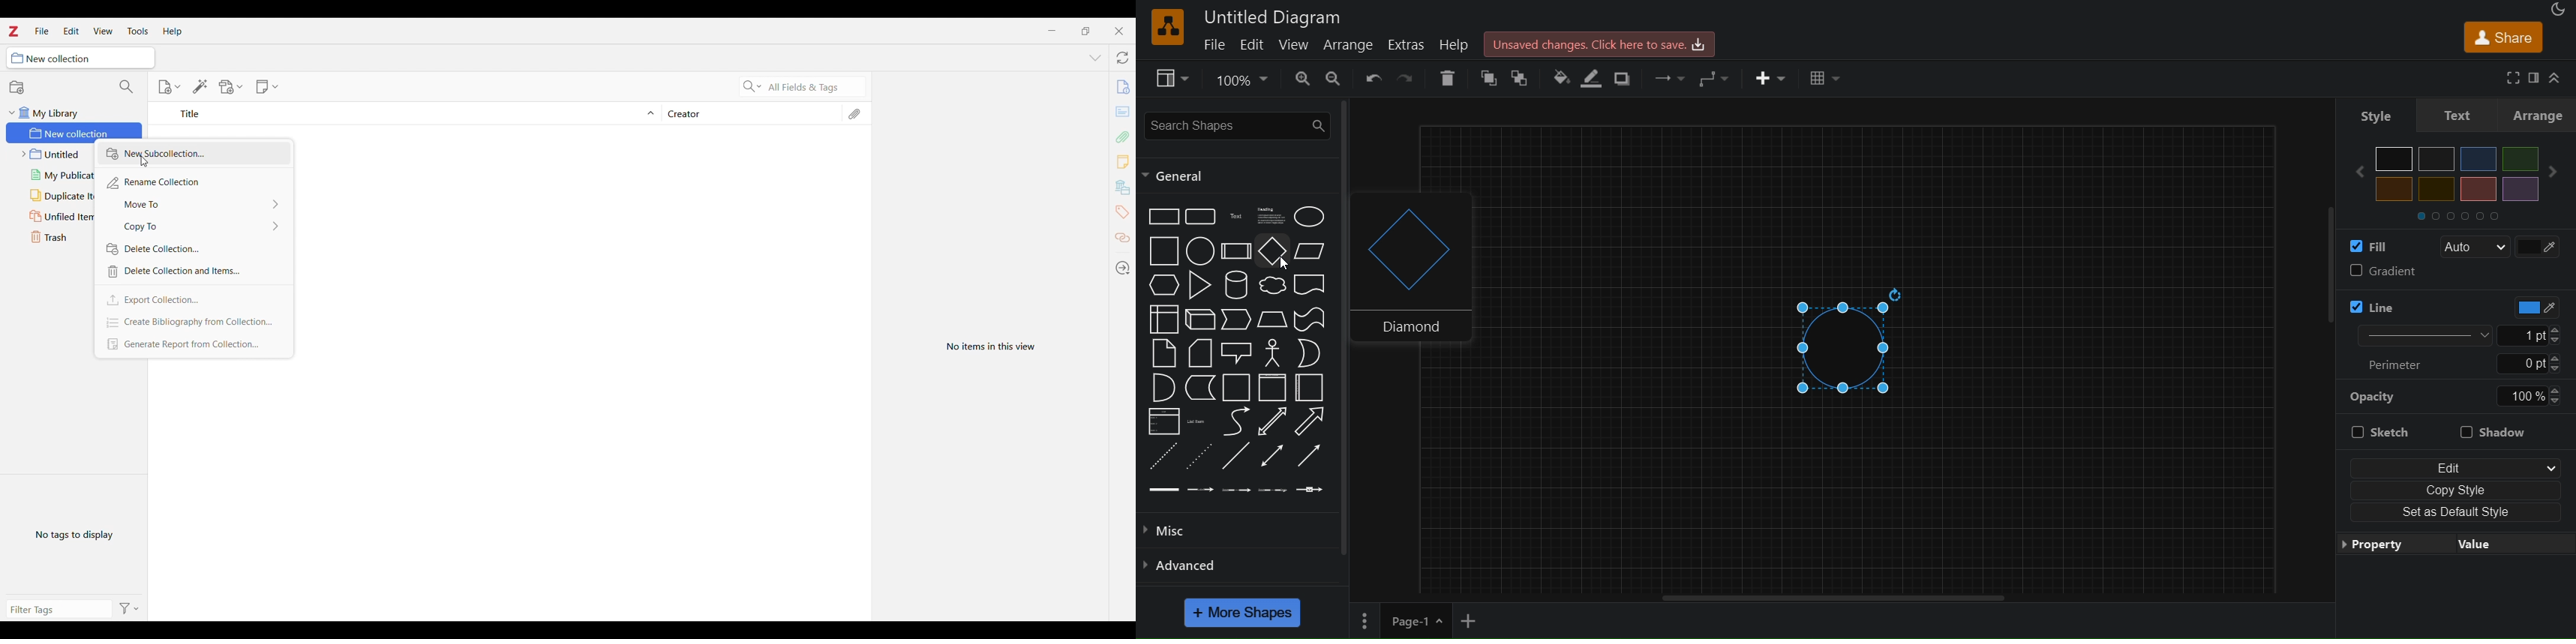 This screenshot has width=2576, height=644. I want to click on waypoints, so click(1715, 78).